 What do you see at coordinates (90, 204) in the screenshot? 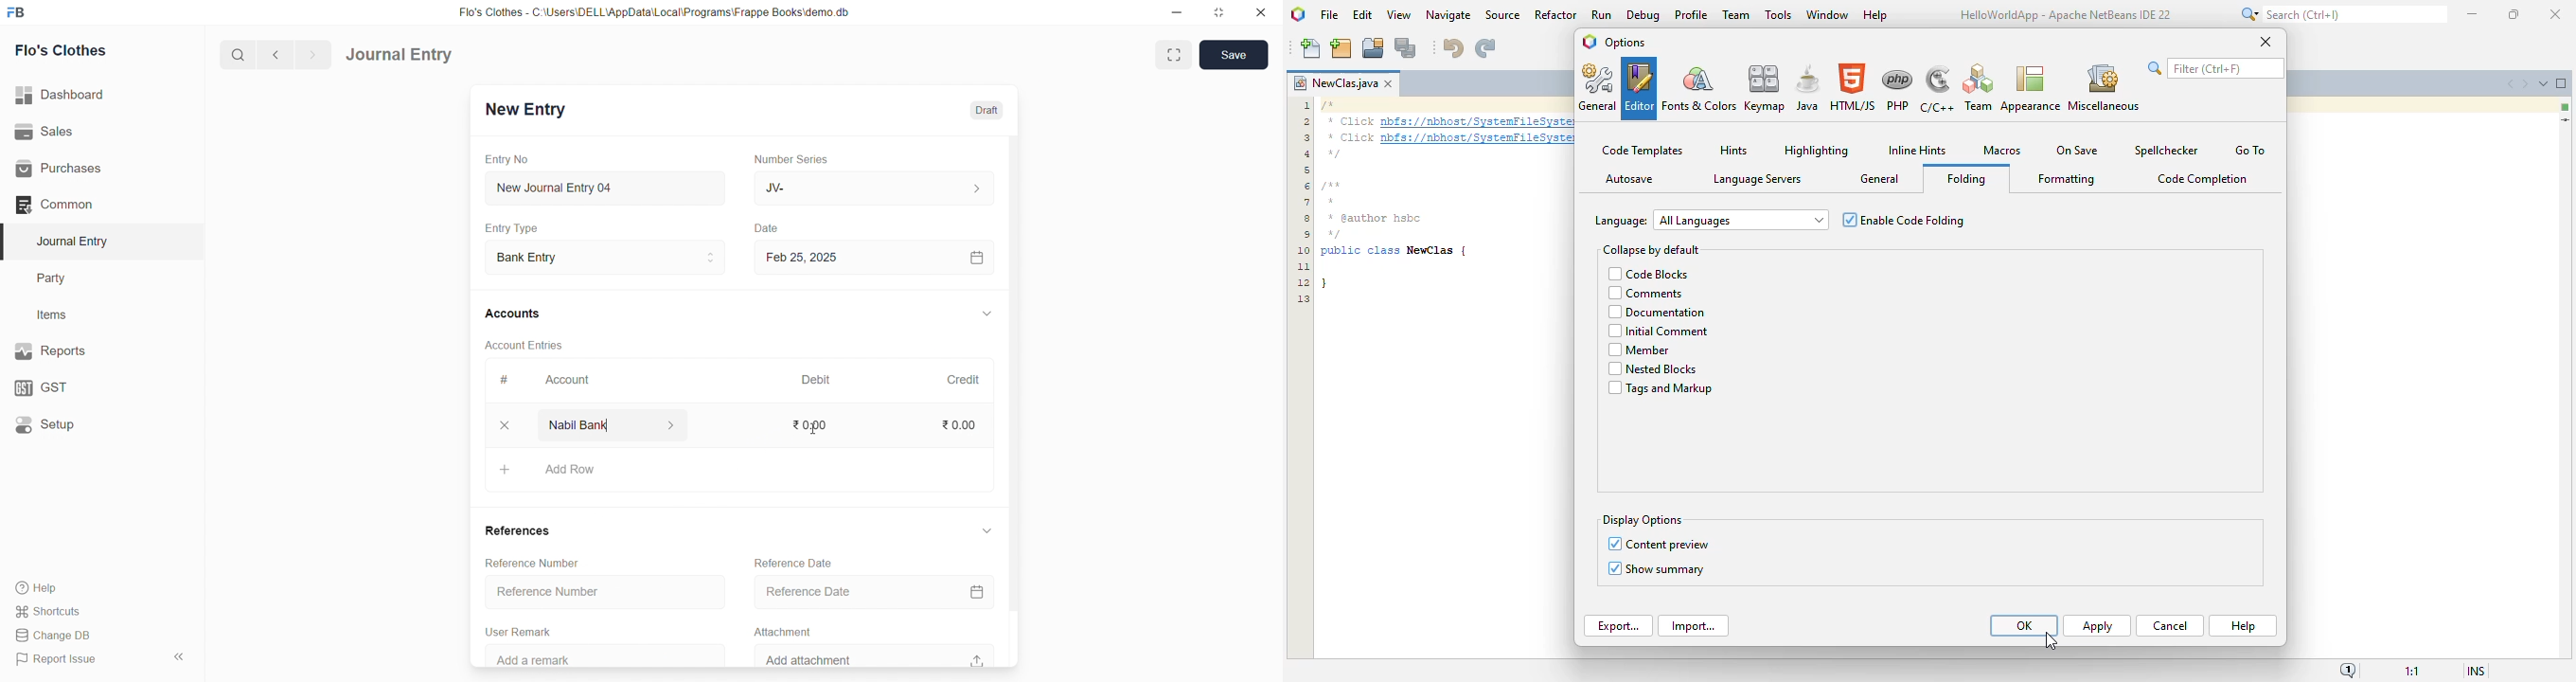
I see `Common` at bounding box center [90, 204].